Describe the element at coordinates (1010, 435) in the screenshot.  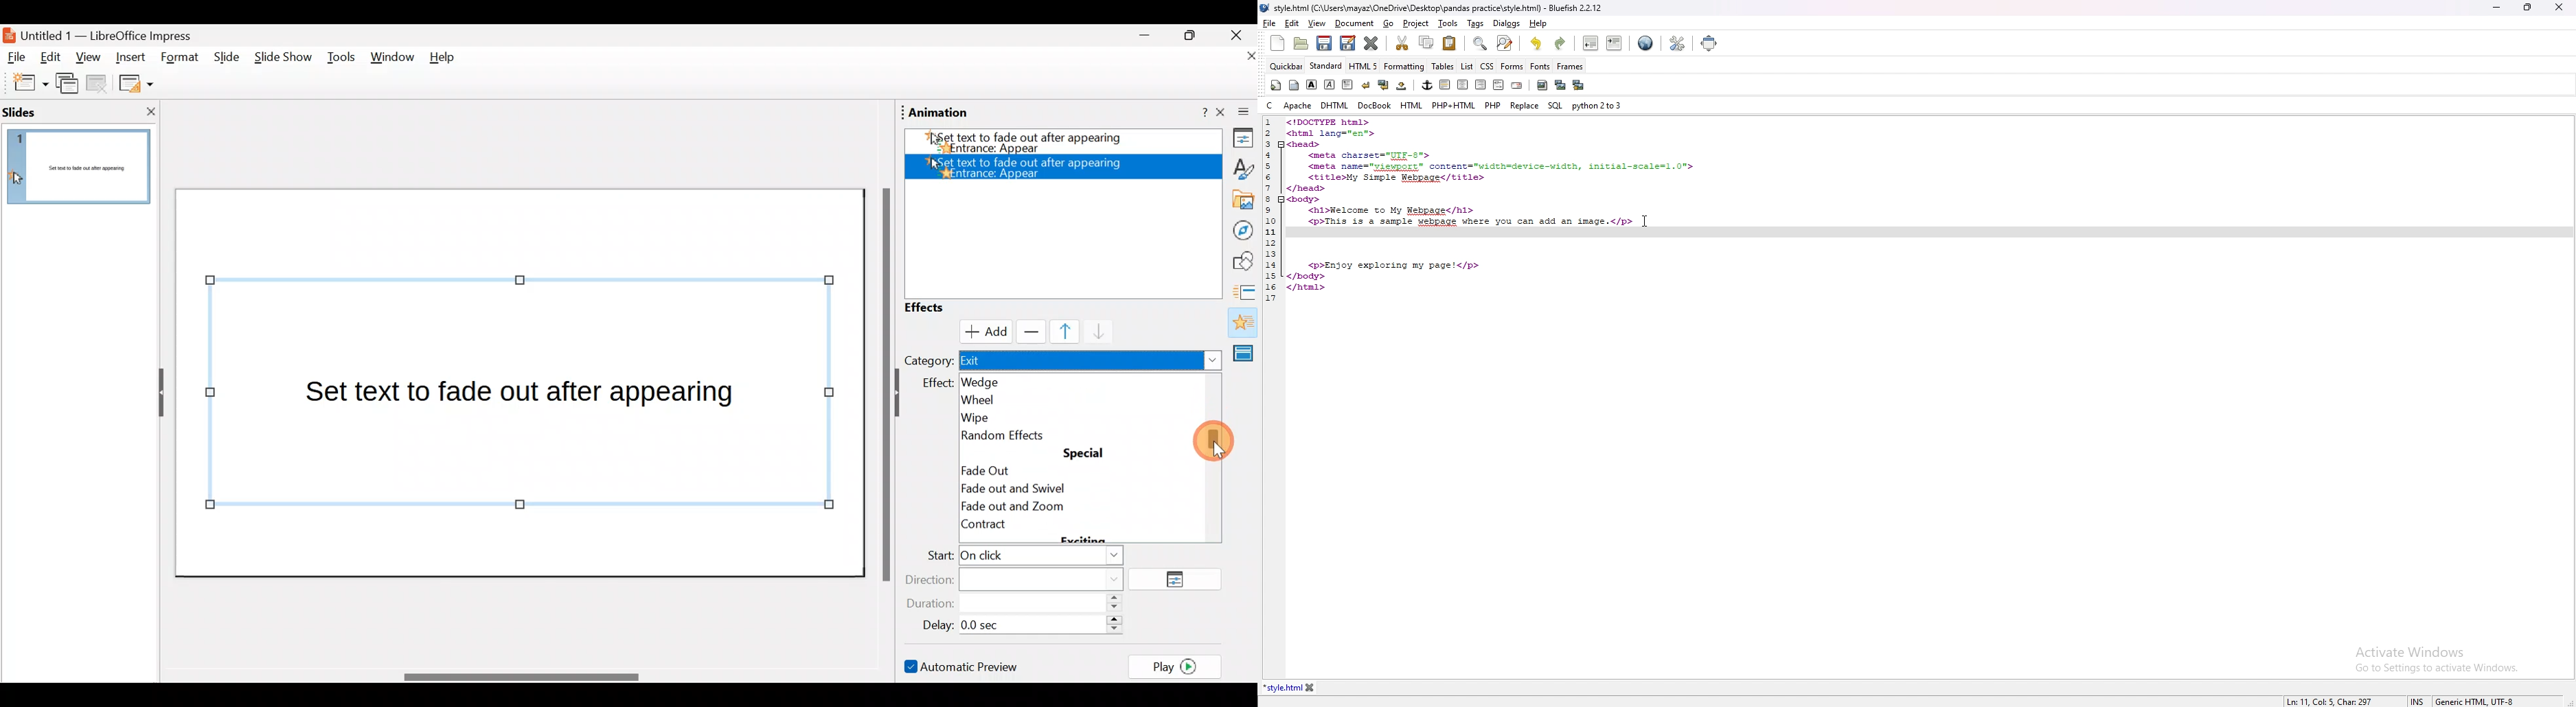
I see `Random effects` at that location.